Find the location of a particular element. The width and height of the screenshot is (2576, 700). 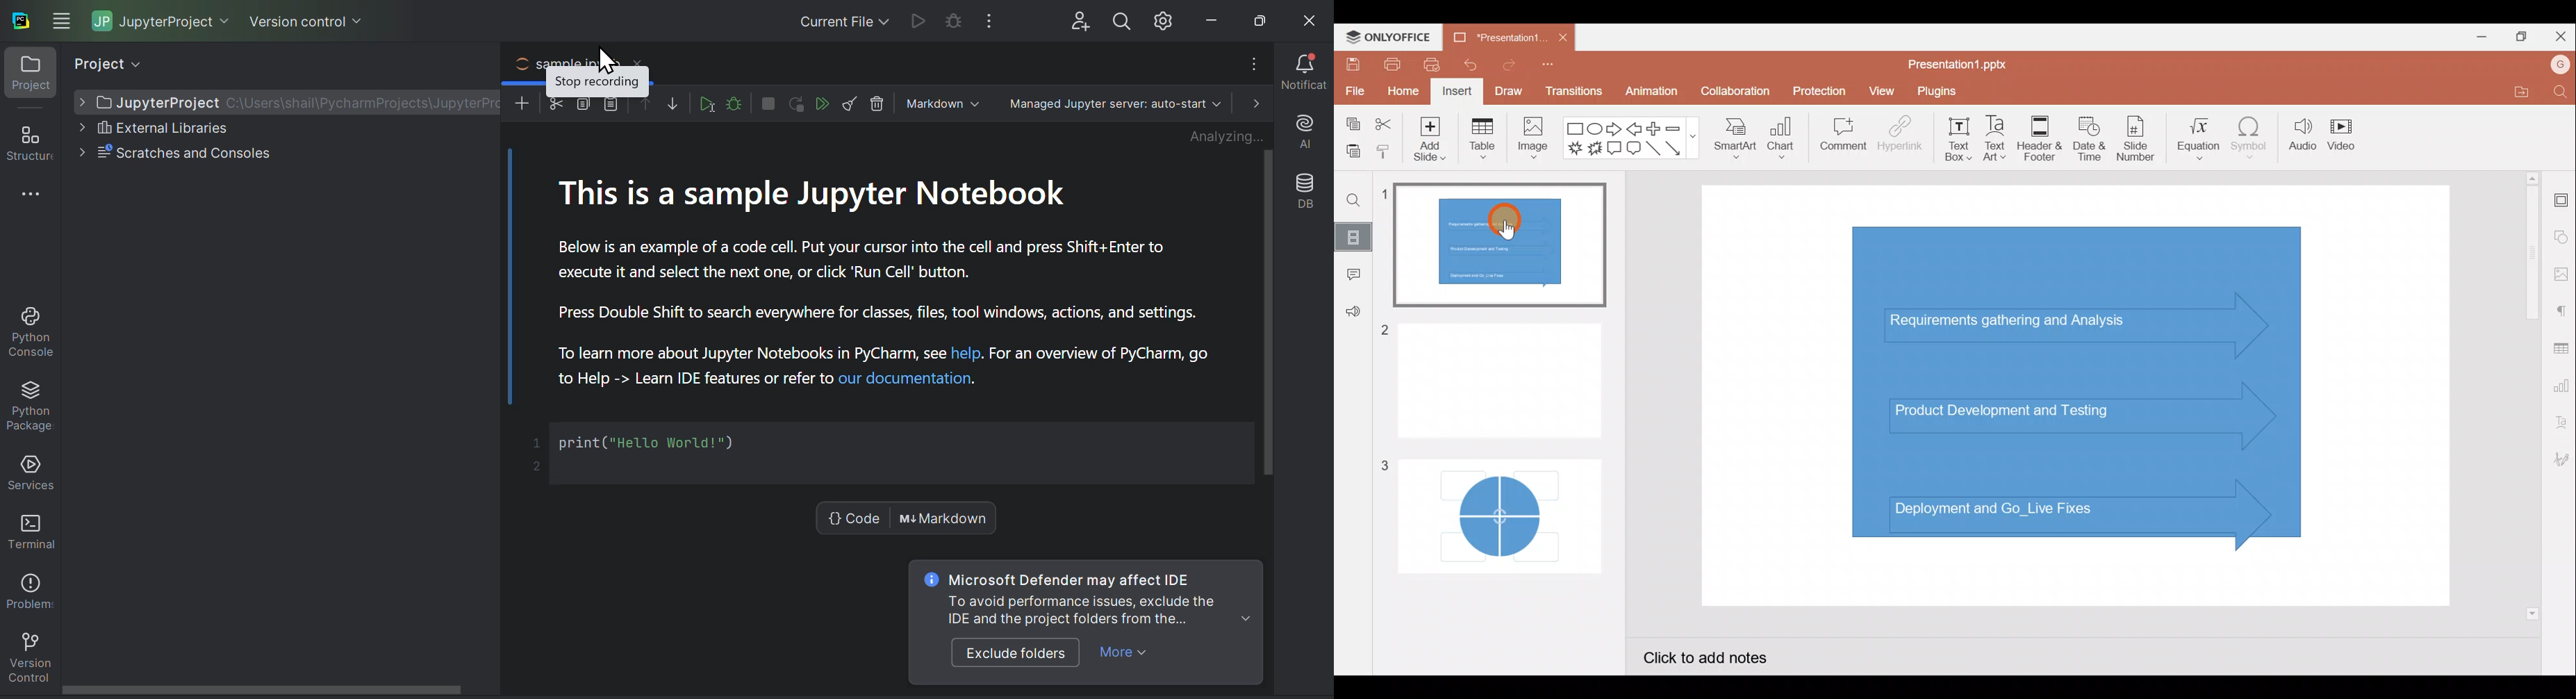

Rectangular callout is located at coordinates (1613, 148).